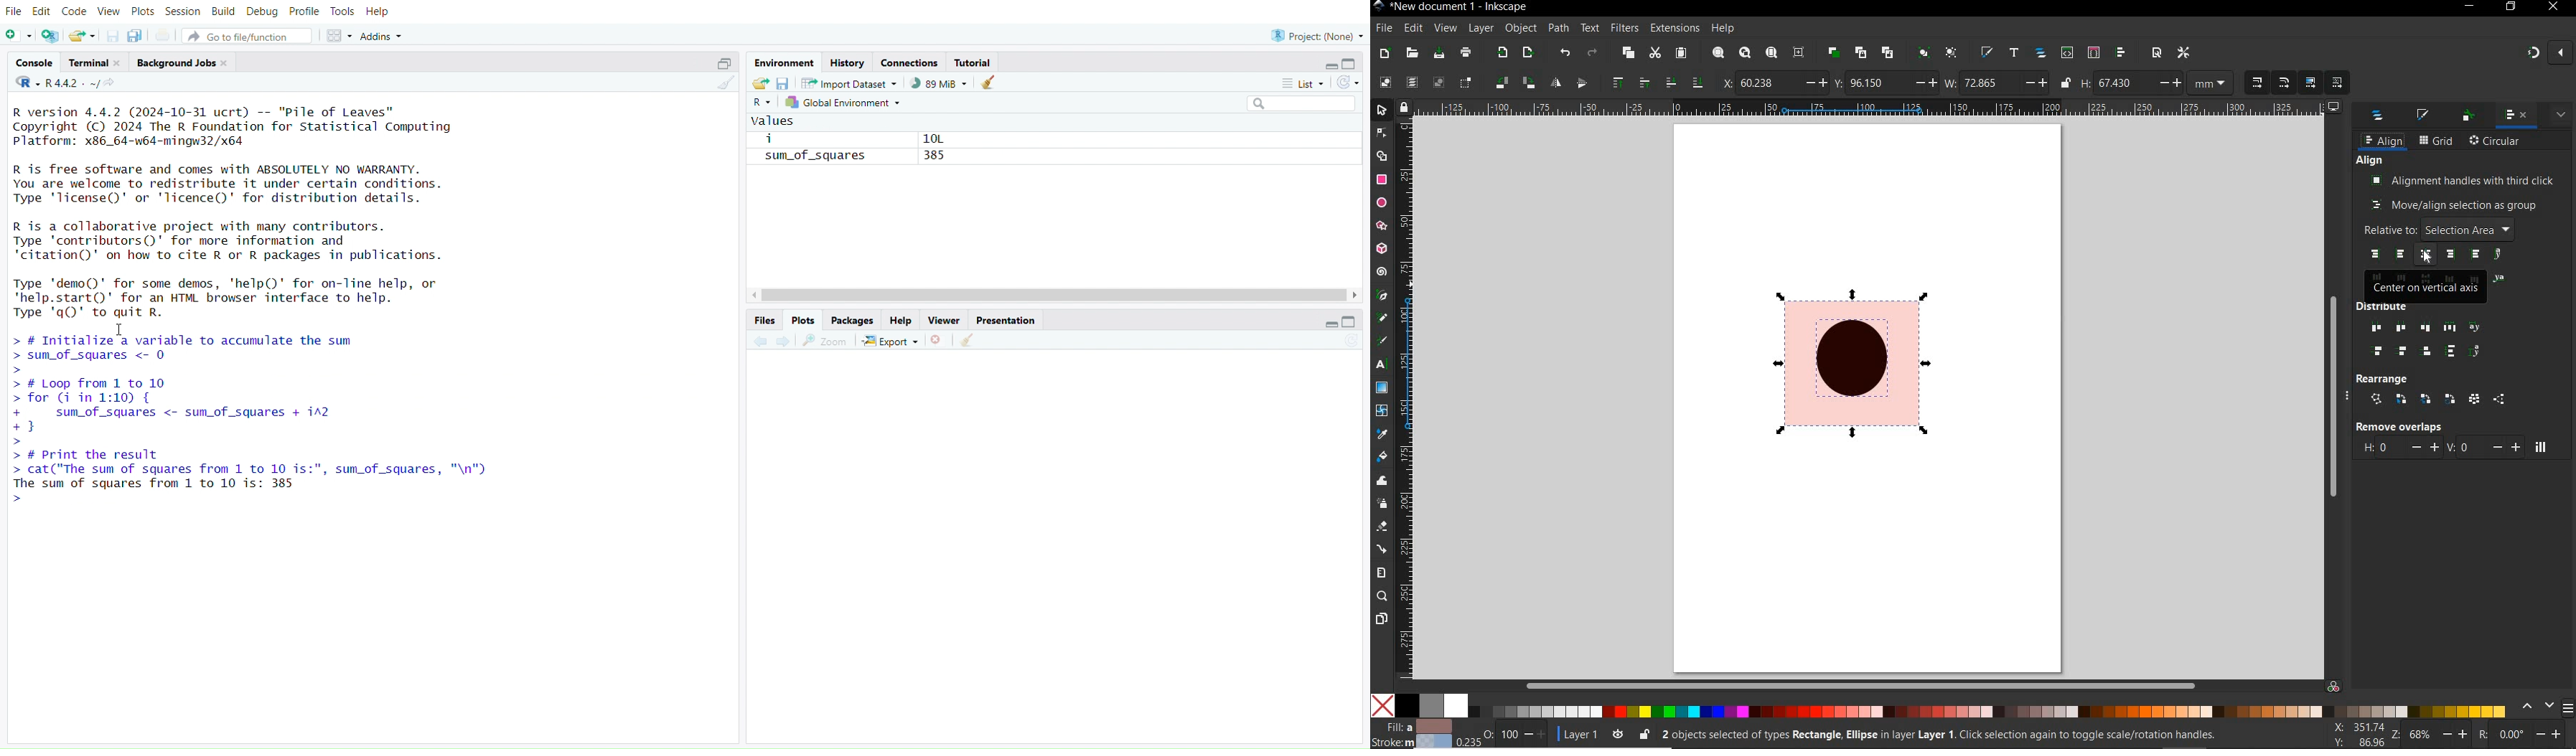 This screenshot has height=756, width=2576. Describe the element at coordinates (2455, 206) in the screenshot. I see `move/align selection as group` at that location.